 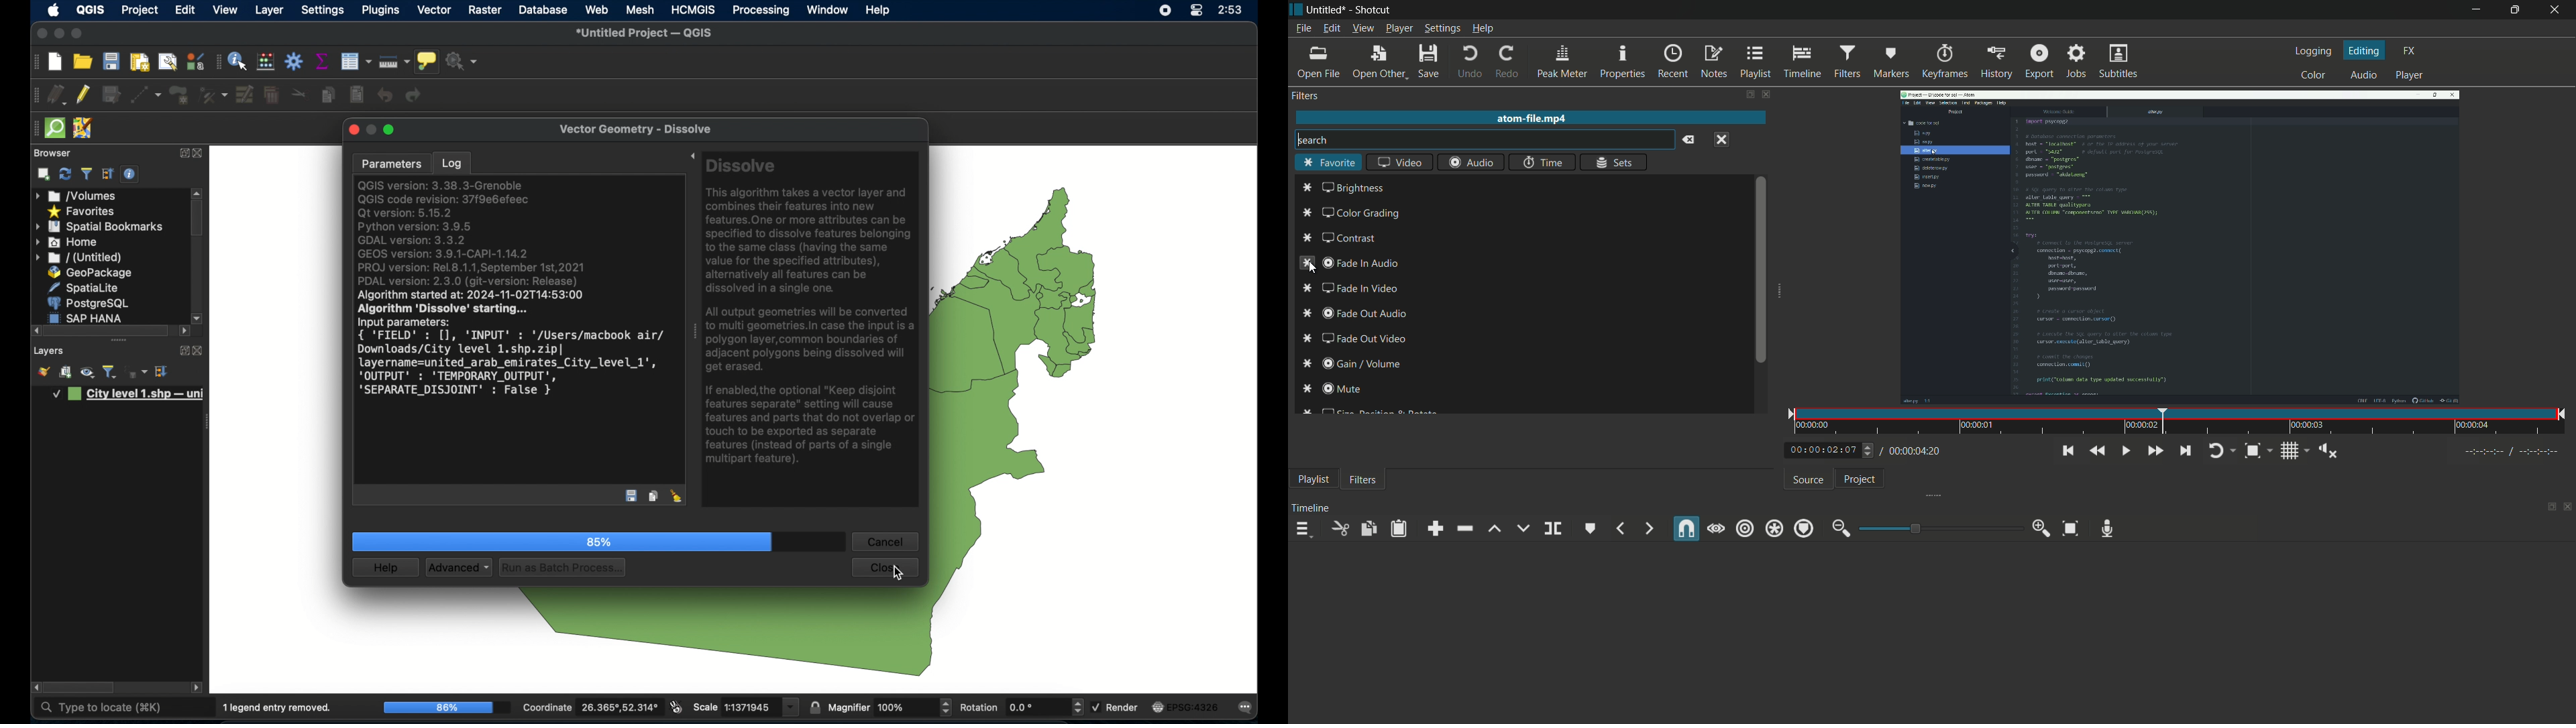 I want to click on current time, so click(x=1823, y=448).